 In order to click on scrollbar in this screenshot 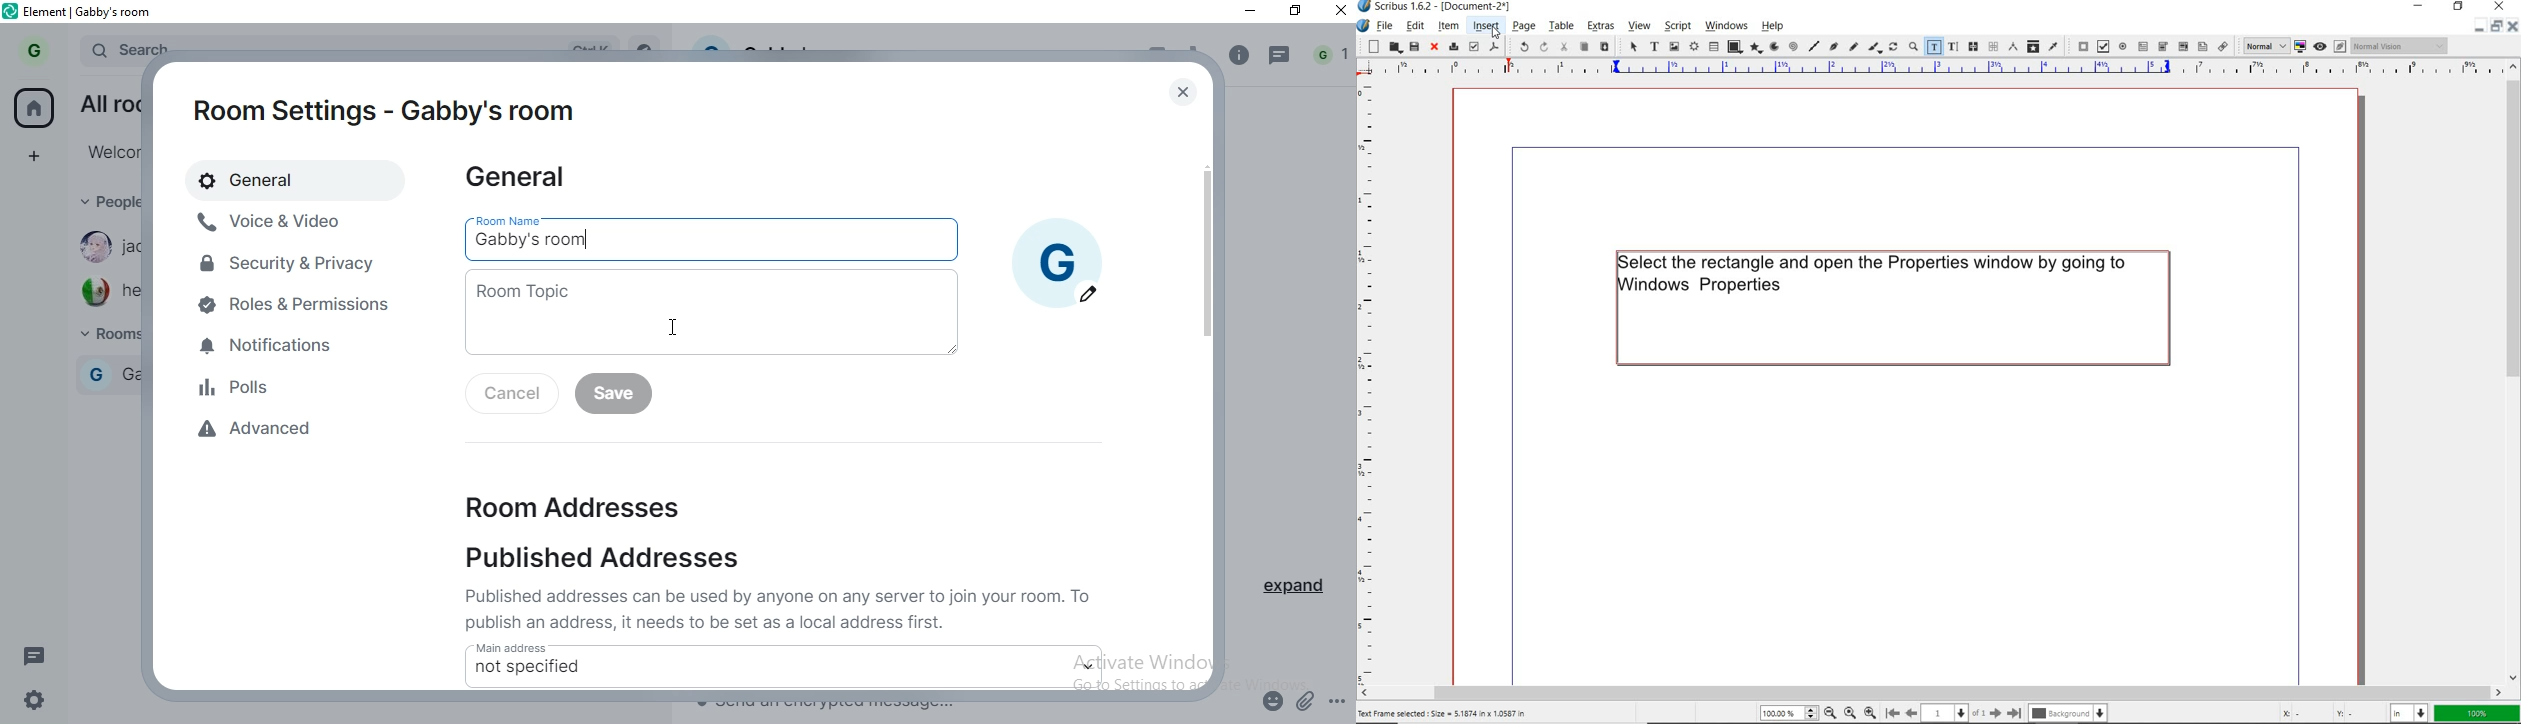, I will do `click(2514, 372)`.